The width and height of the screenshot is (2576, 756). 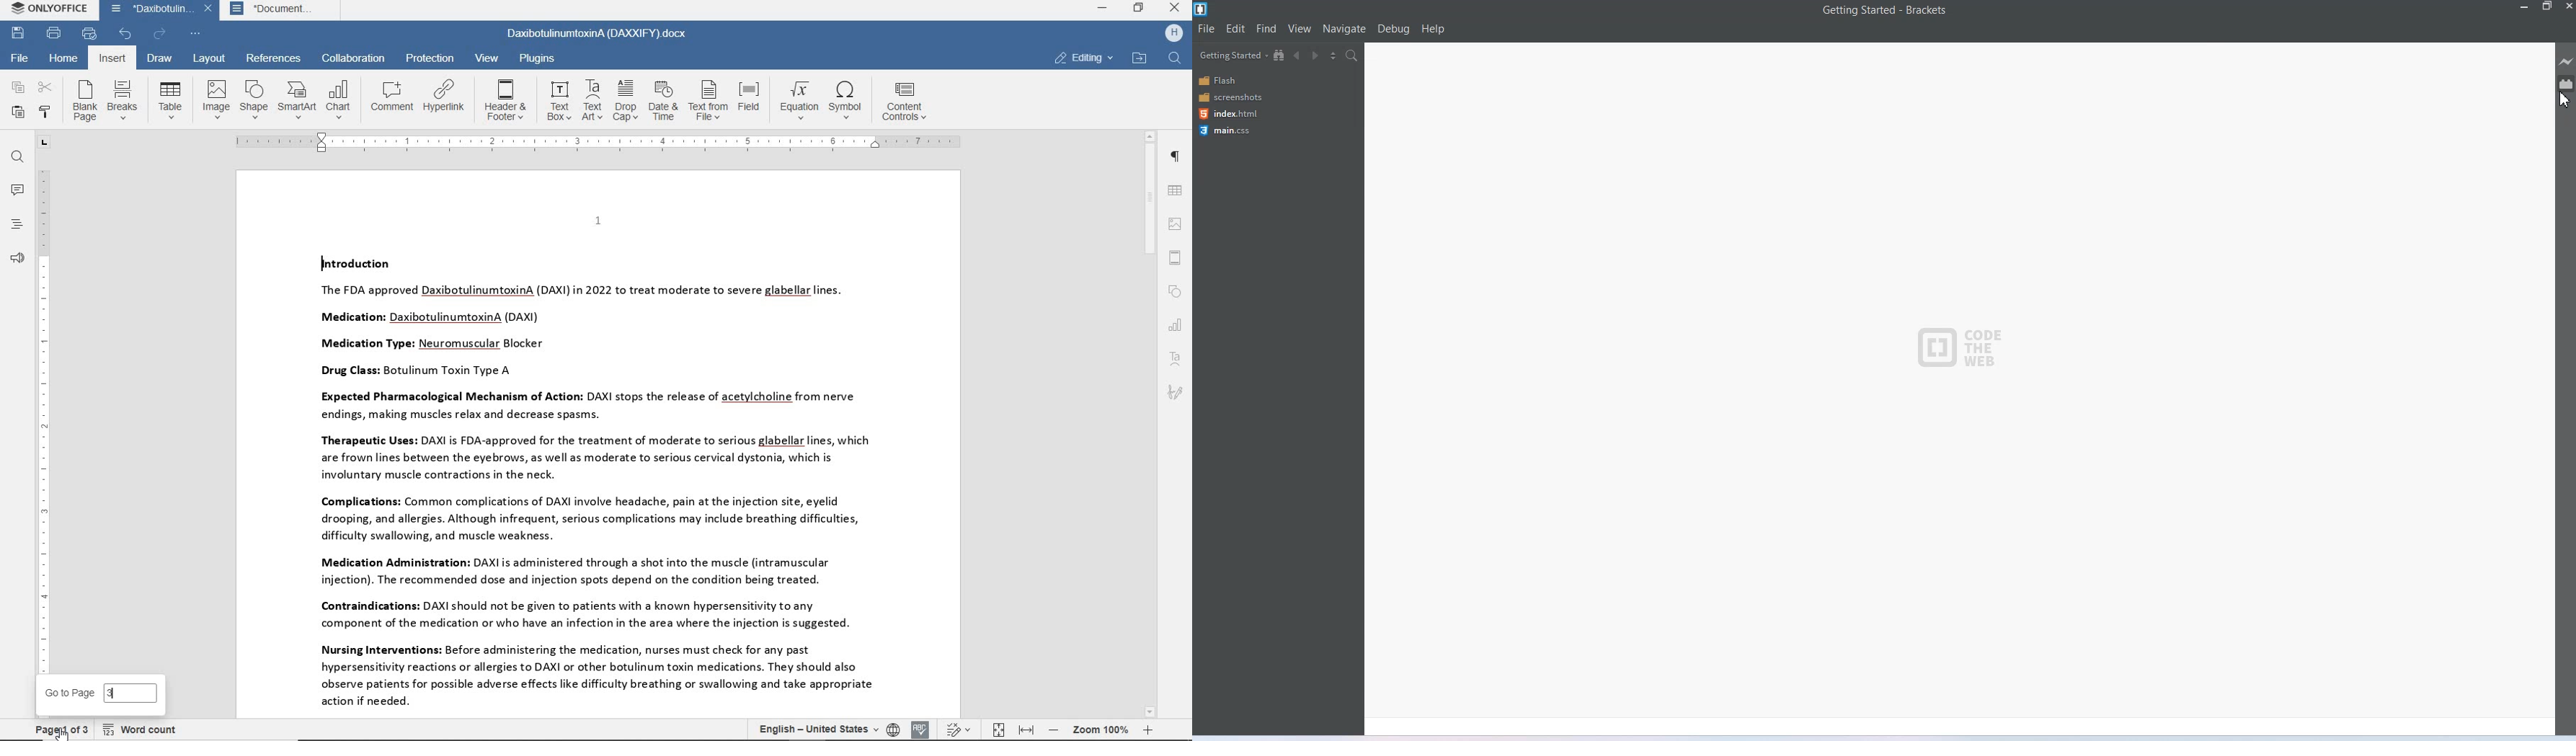 I want to click on Maximize, so click(x=2548, y=6).